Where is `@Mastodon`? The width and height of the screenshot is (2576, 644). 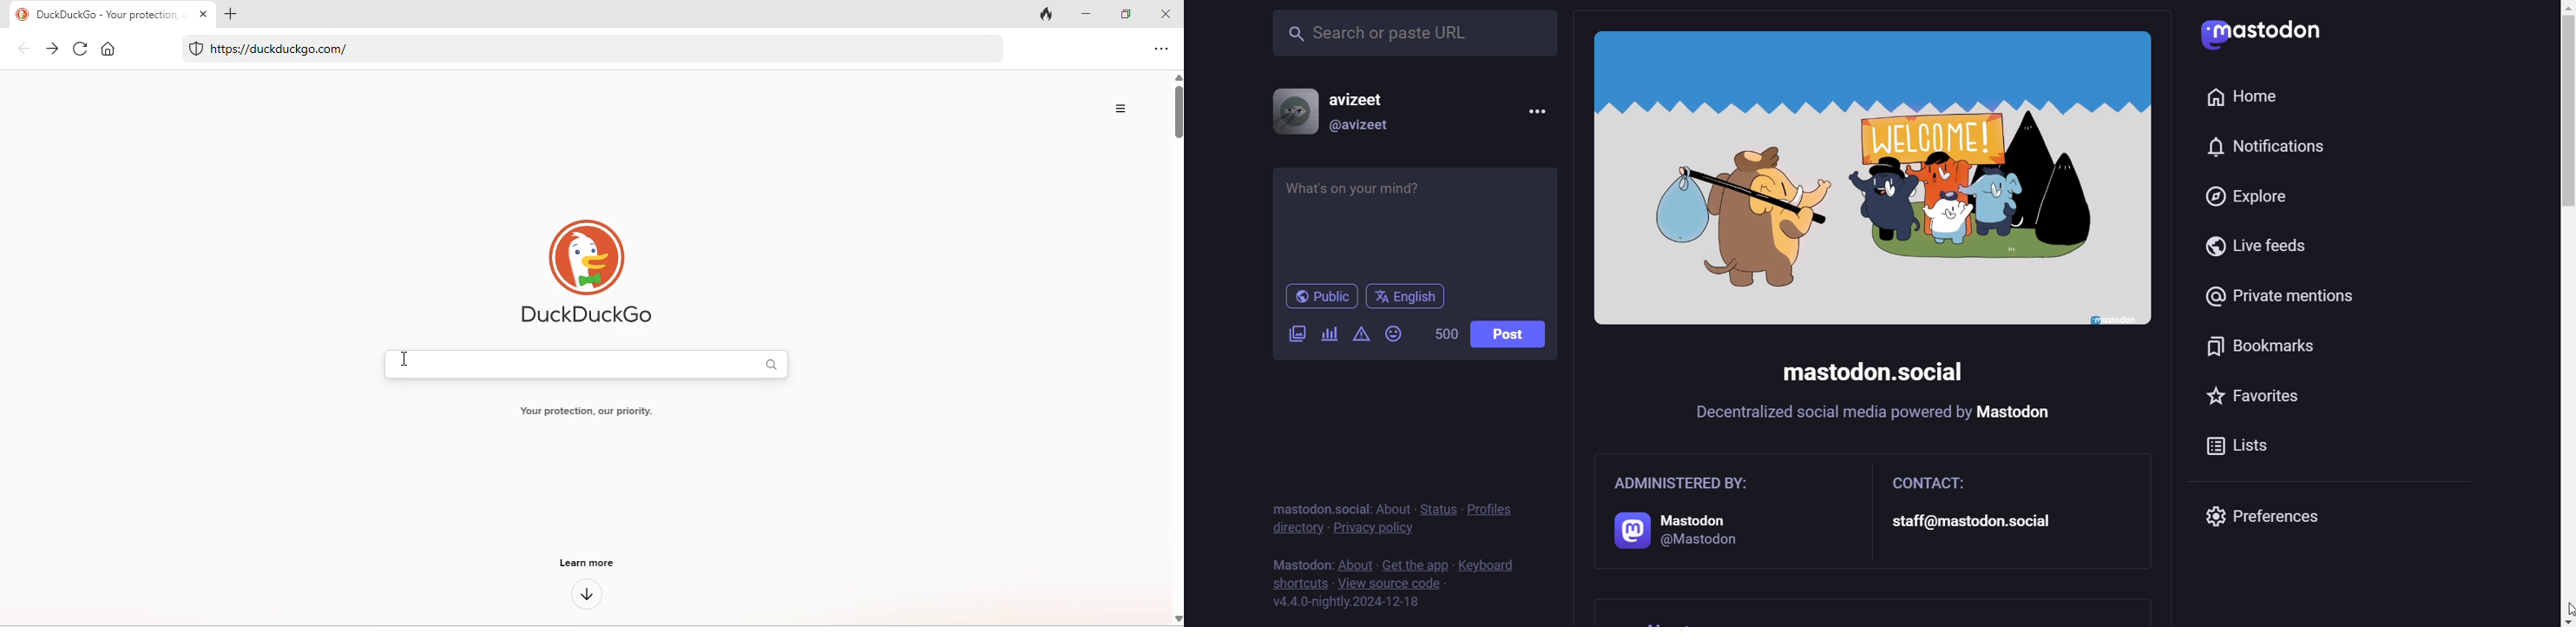 @Mastodon is located at coordinates (1698, 538).